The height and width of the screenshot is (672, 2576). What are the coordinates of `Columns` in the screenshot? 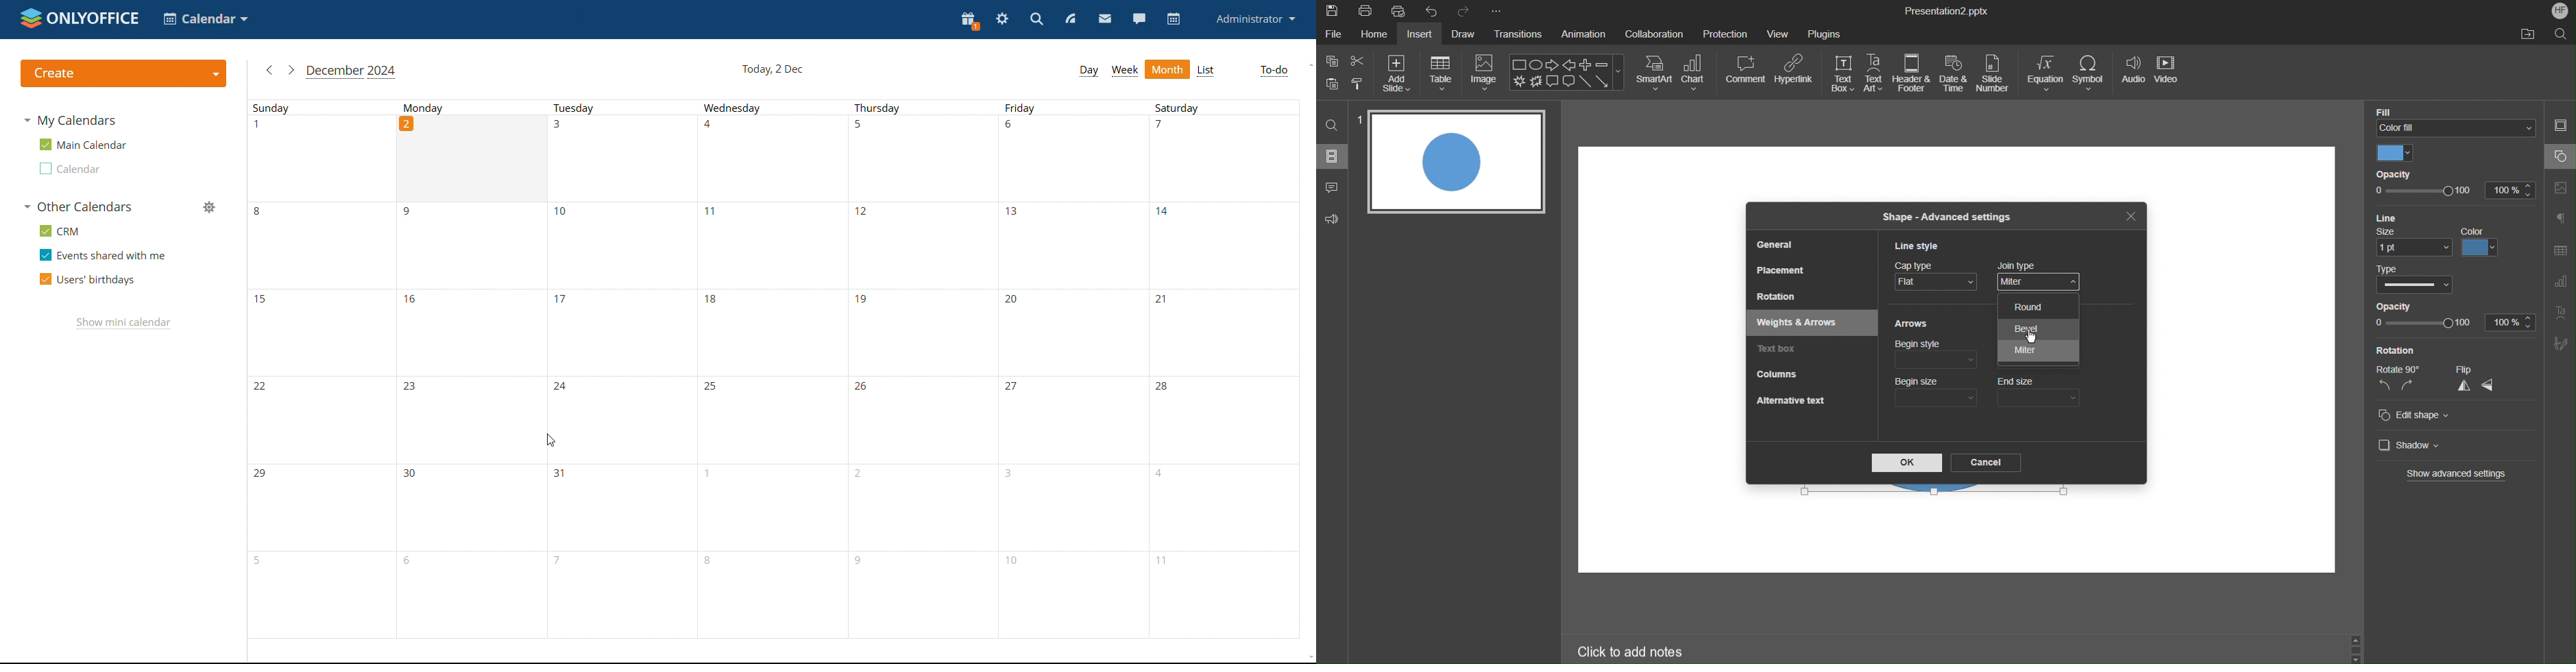 It's located at (1777, 374).